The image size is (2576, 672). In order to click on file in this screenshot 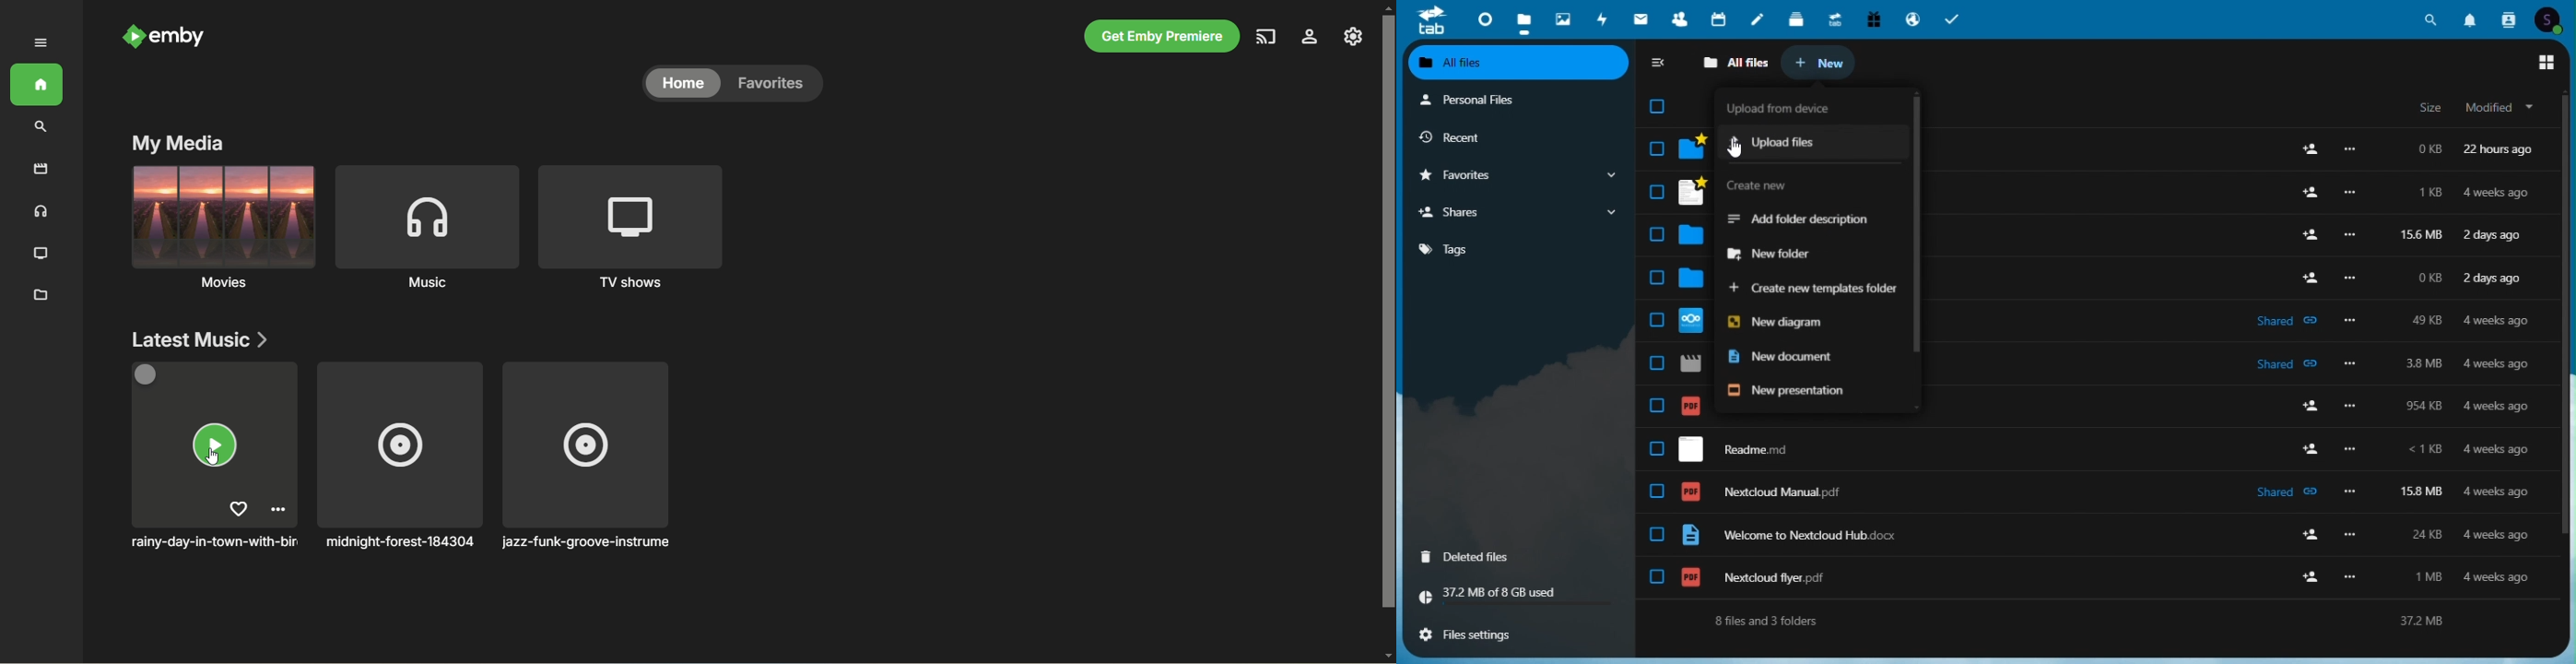, I will do `click(1693, 192)`.